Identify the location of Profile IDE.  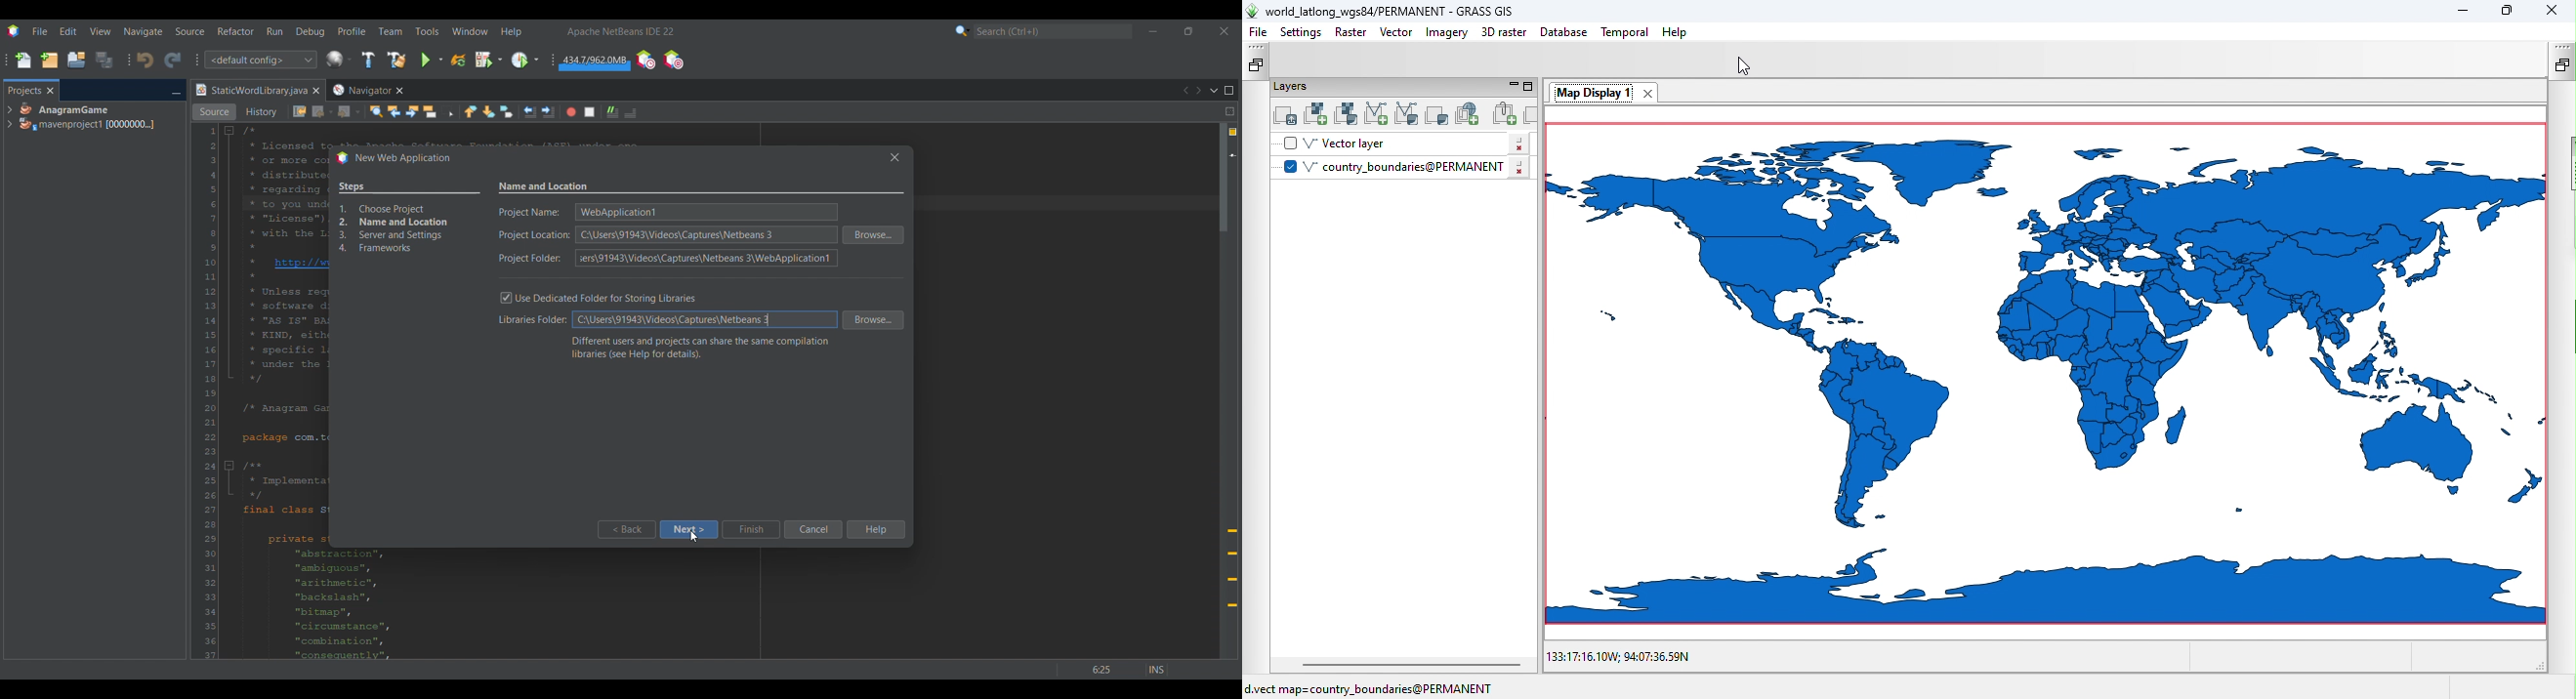
(645, 60).